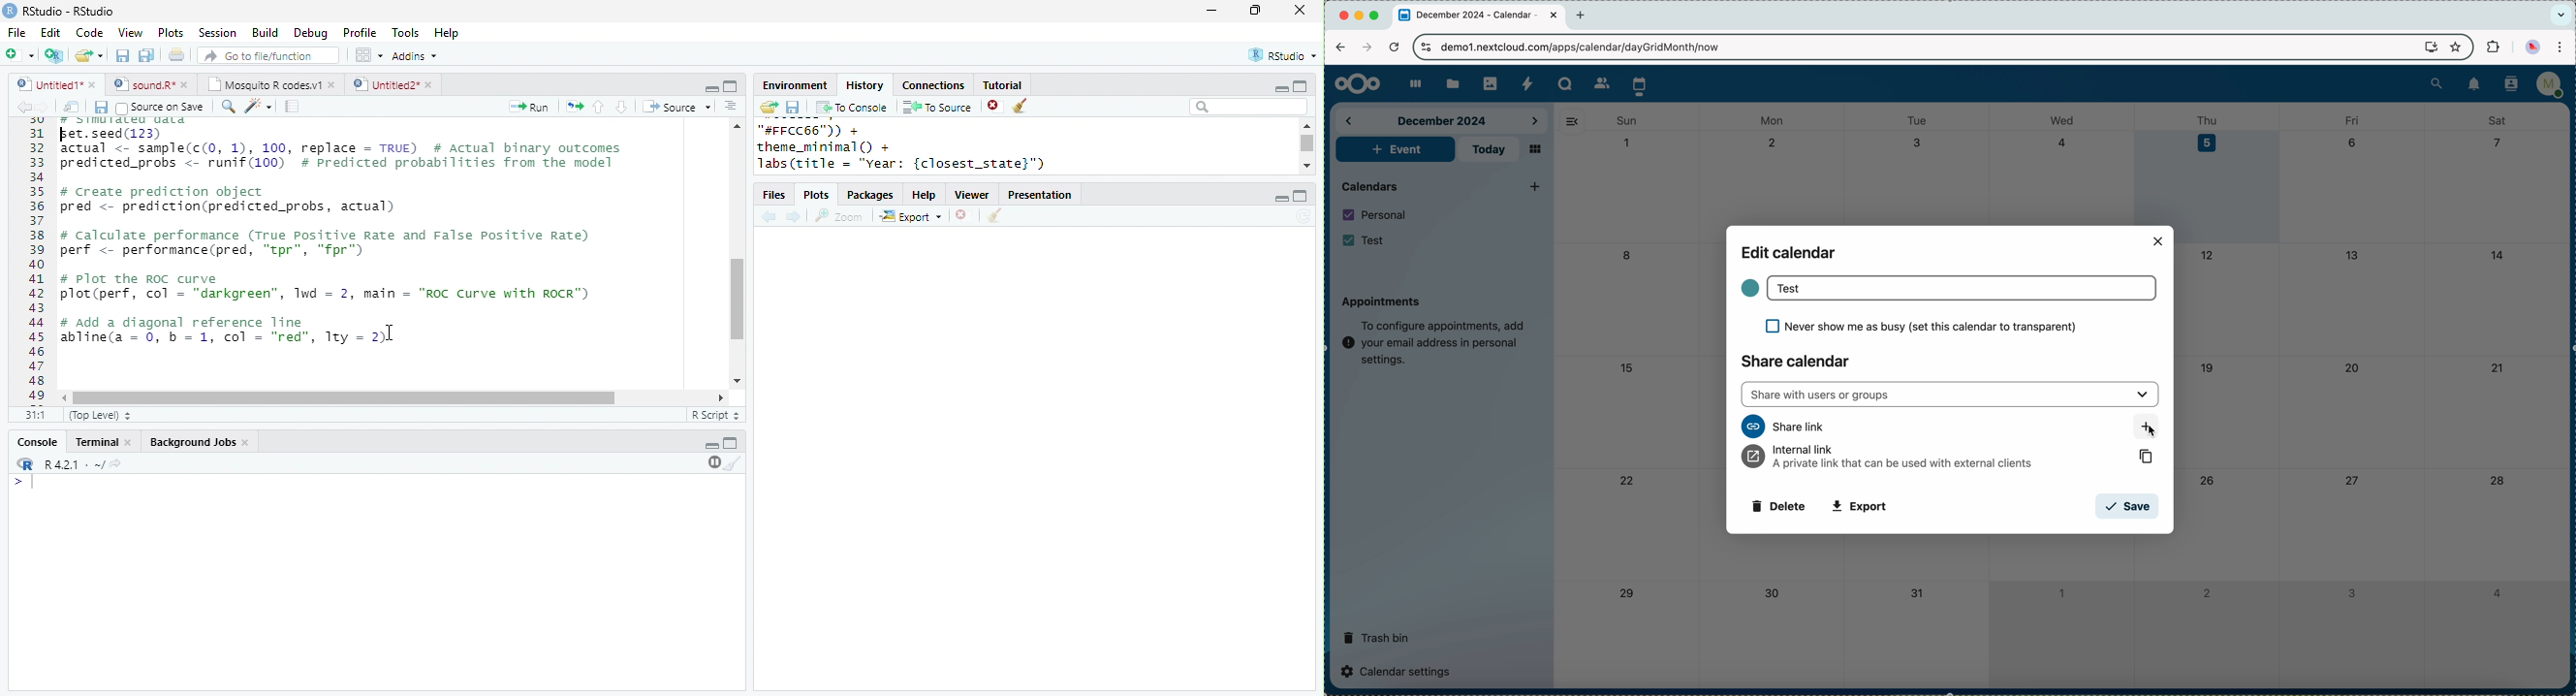 The image size is (2576, 700). Describe the element at coordinates (39, 261) in the screenshot. I see `line numbering` at that location.